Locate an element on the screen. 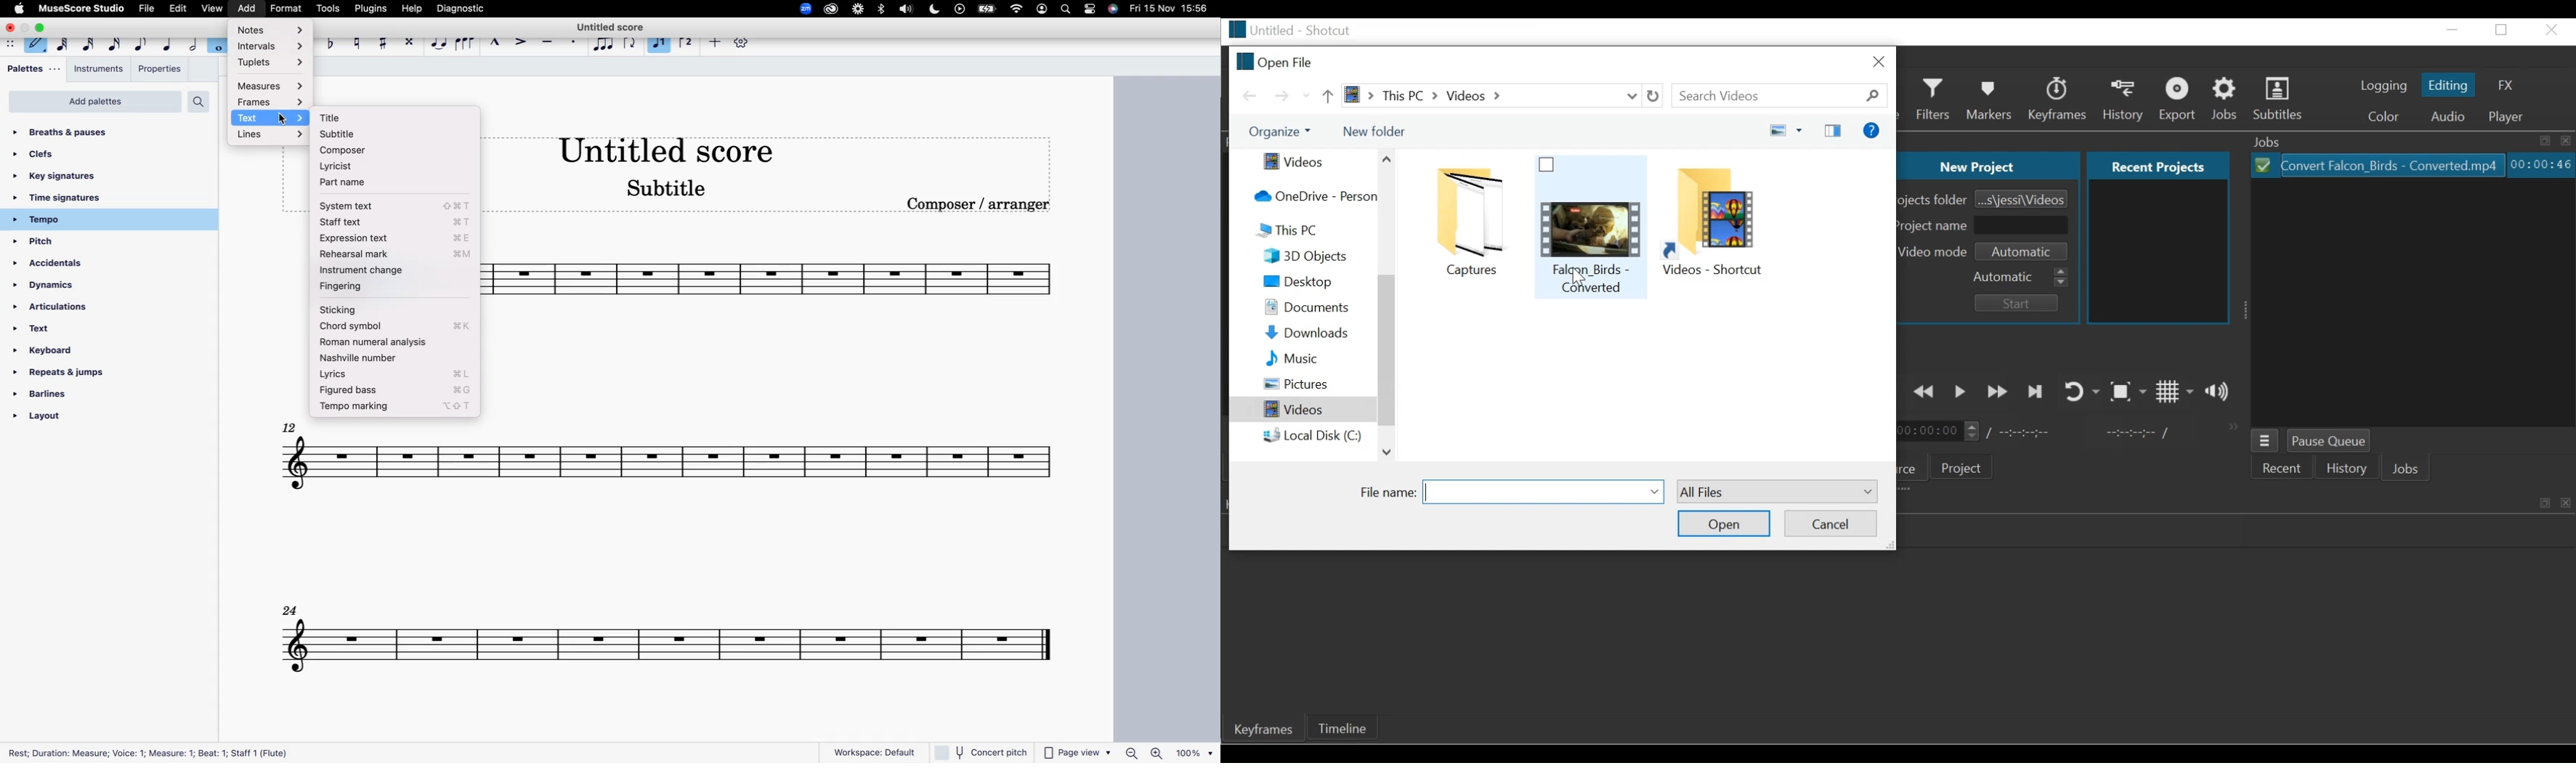 The width and height of the screenshot is (2576, 784). diagnostic is located at coordinates (461, 8).